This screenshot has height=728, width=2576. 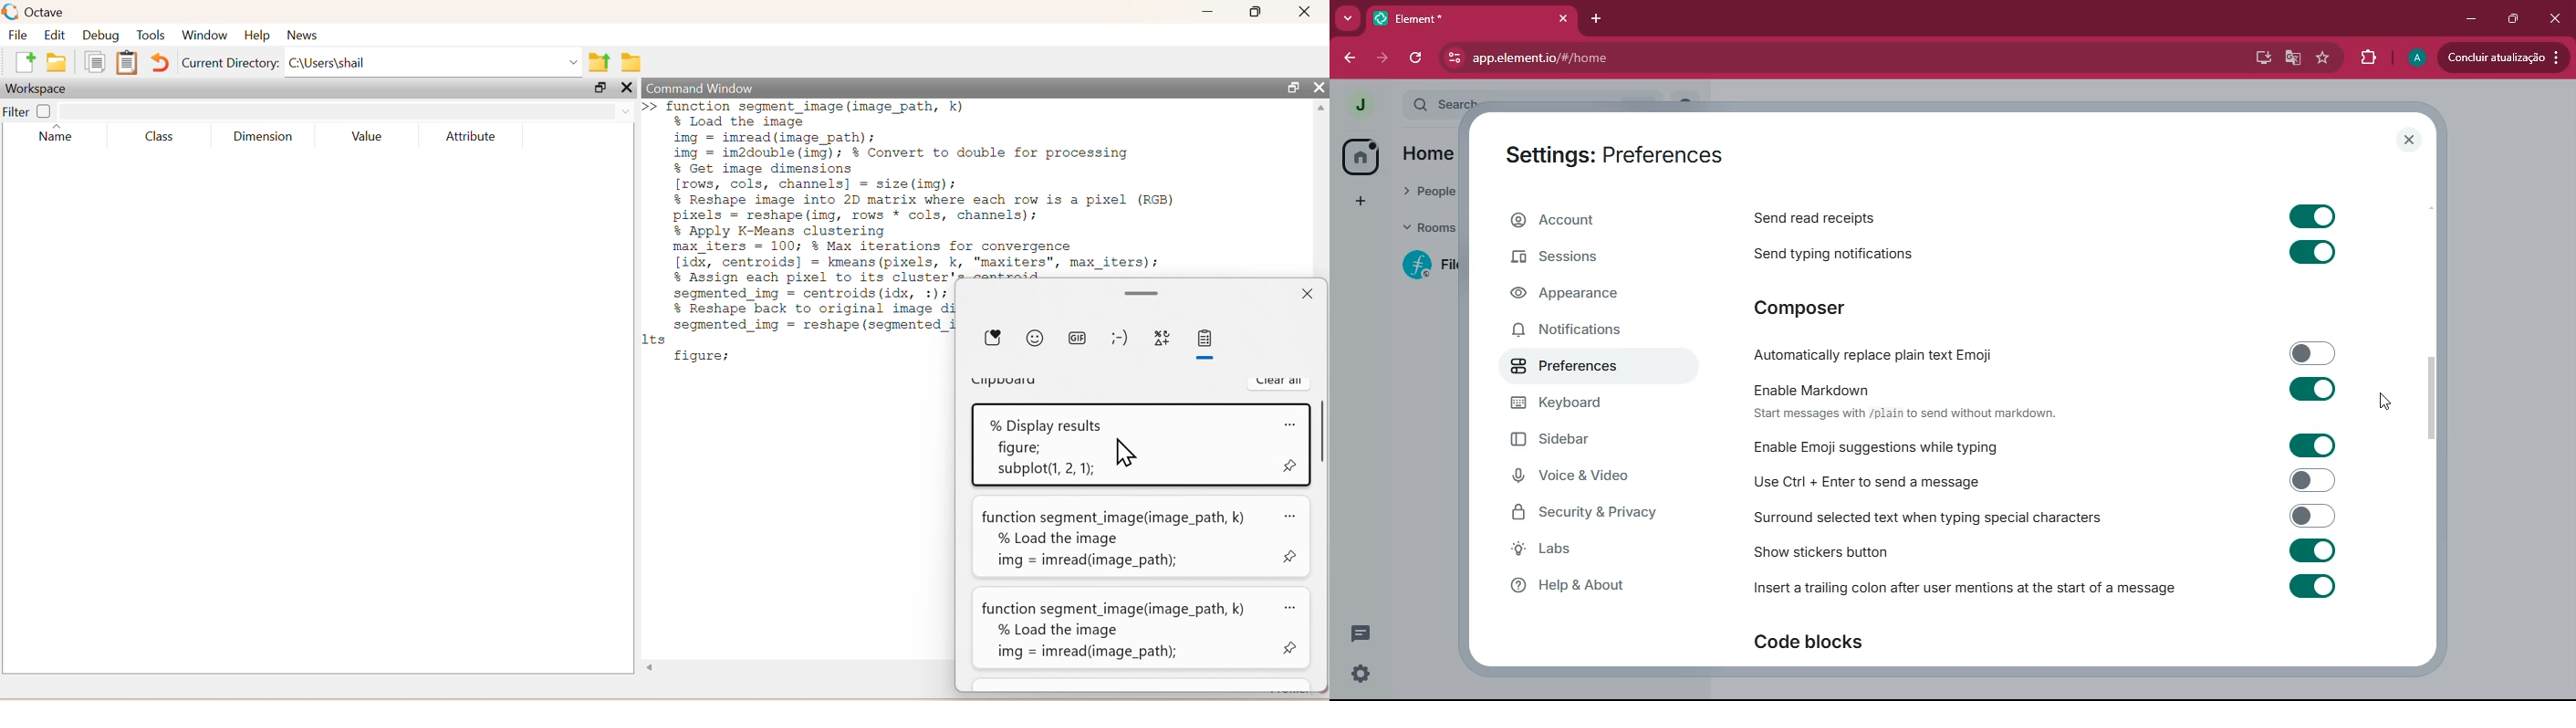 I want to click on back, so click(x=1349, y=58).